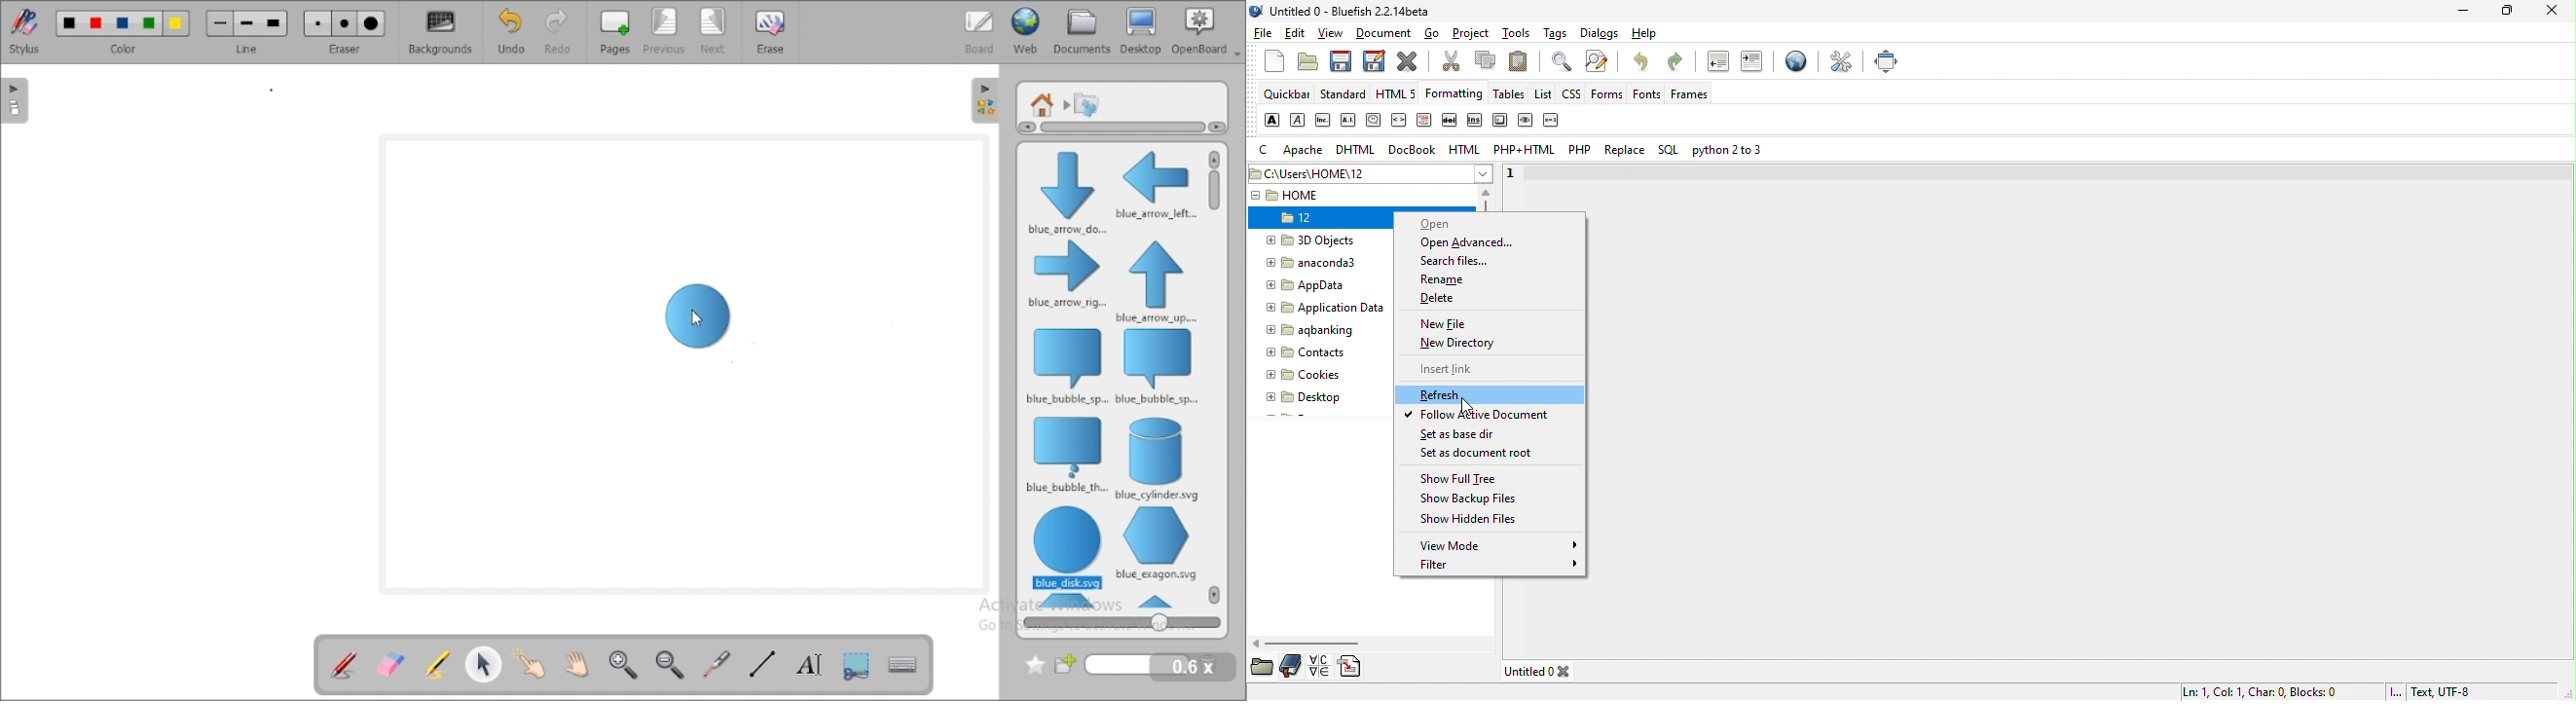 The height and width of the screenshot is (728, 2576). Describe the element at coordinates (1555, 32) in the screenshot. I see `tags` at that location.